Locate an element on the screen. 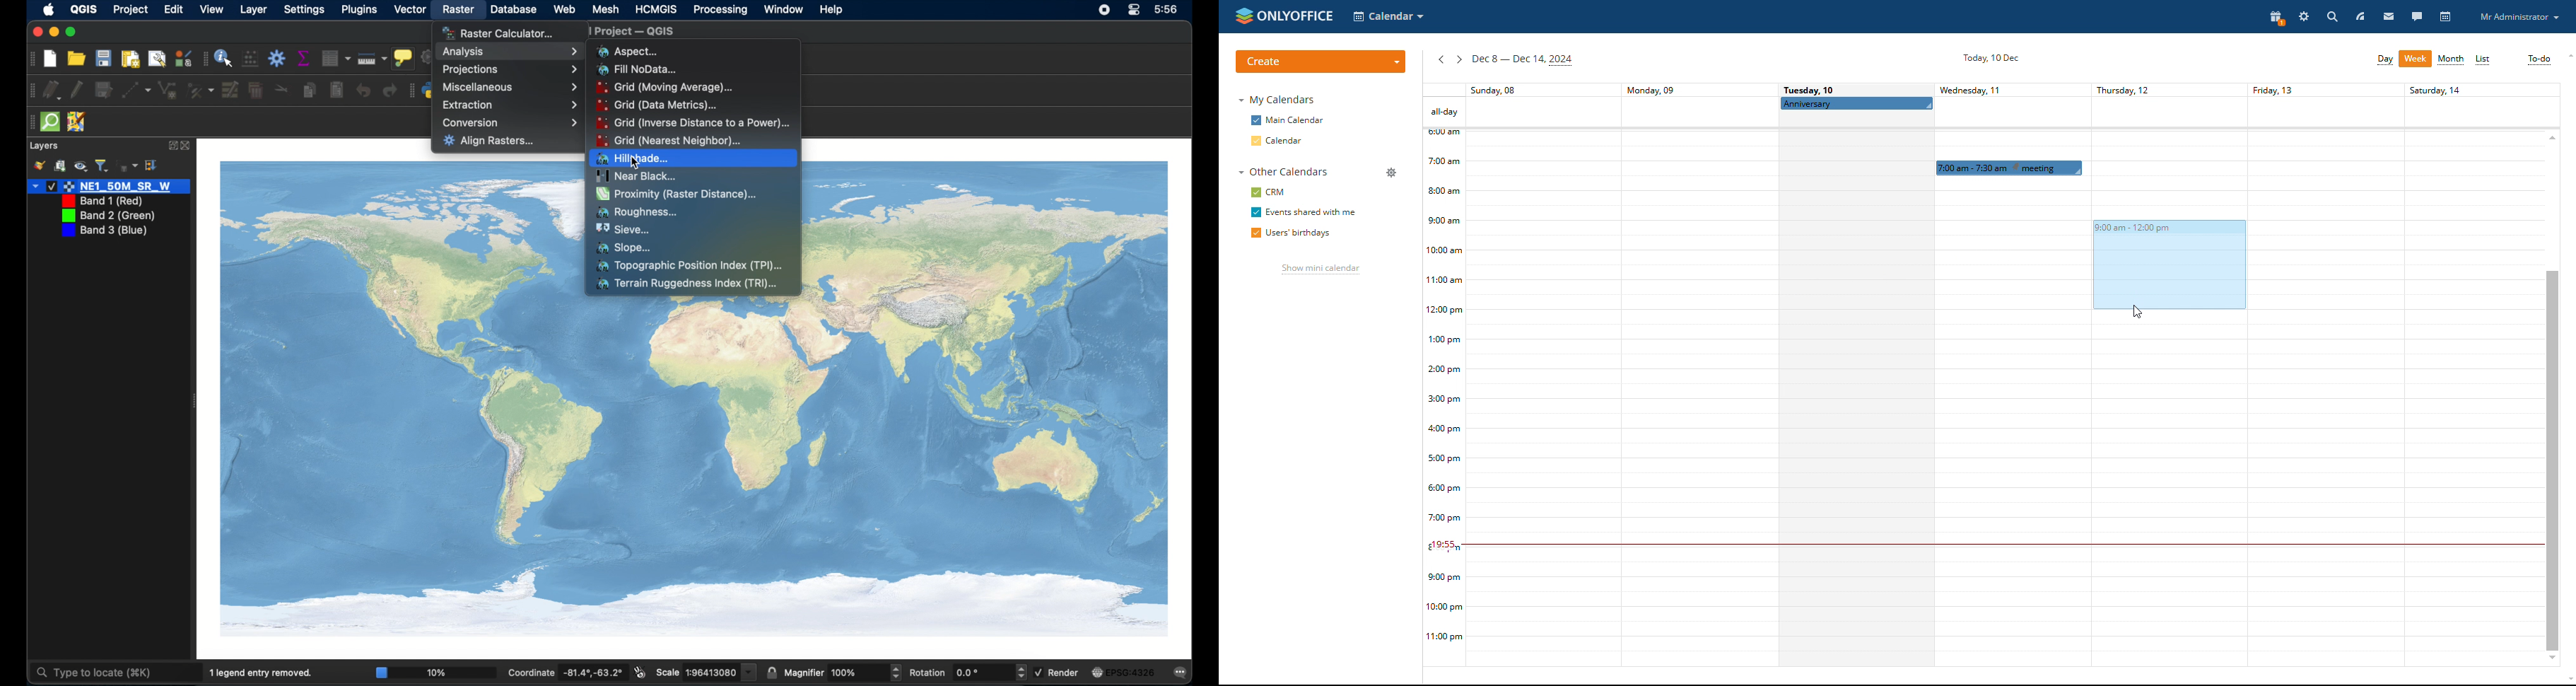 The image size is (2576, 700). extraction menu is located at coordinates (510, 104).